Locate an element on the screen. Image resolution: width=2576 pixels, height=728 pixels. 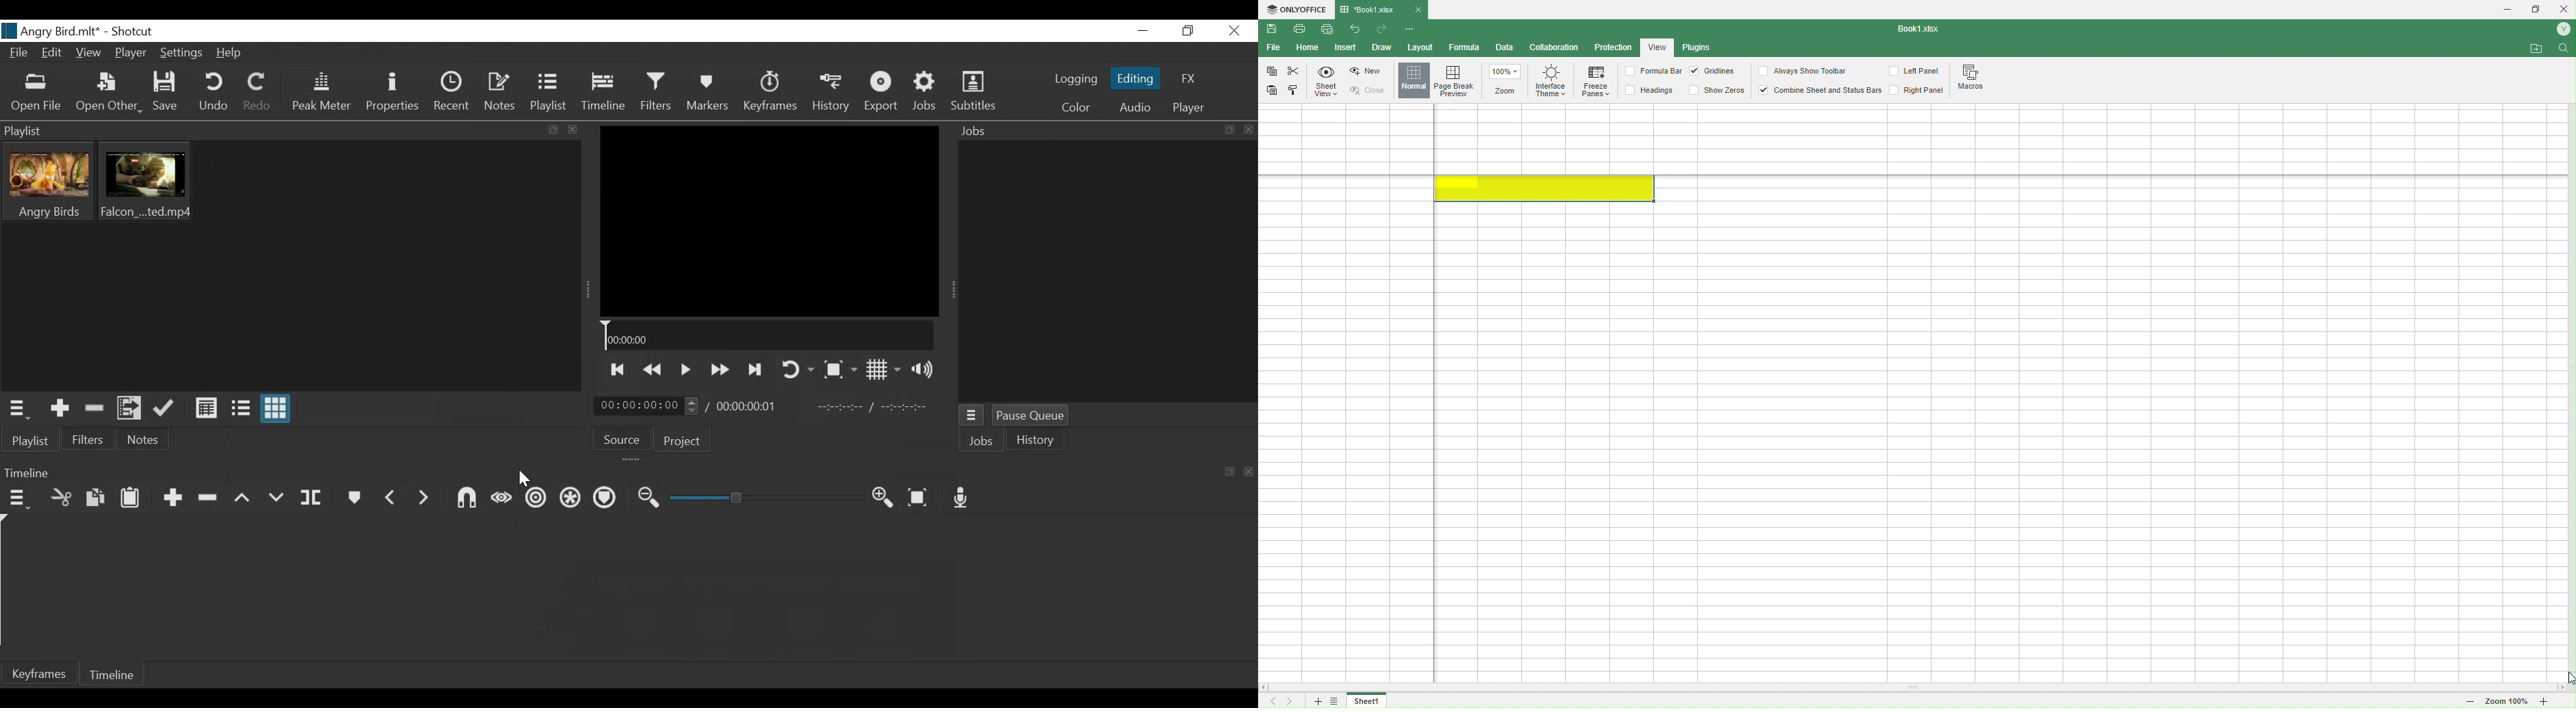
Zoom in is located at coordinates (2556, 703).